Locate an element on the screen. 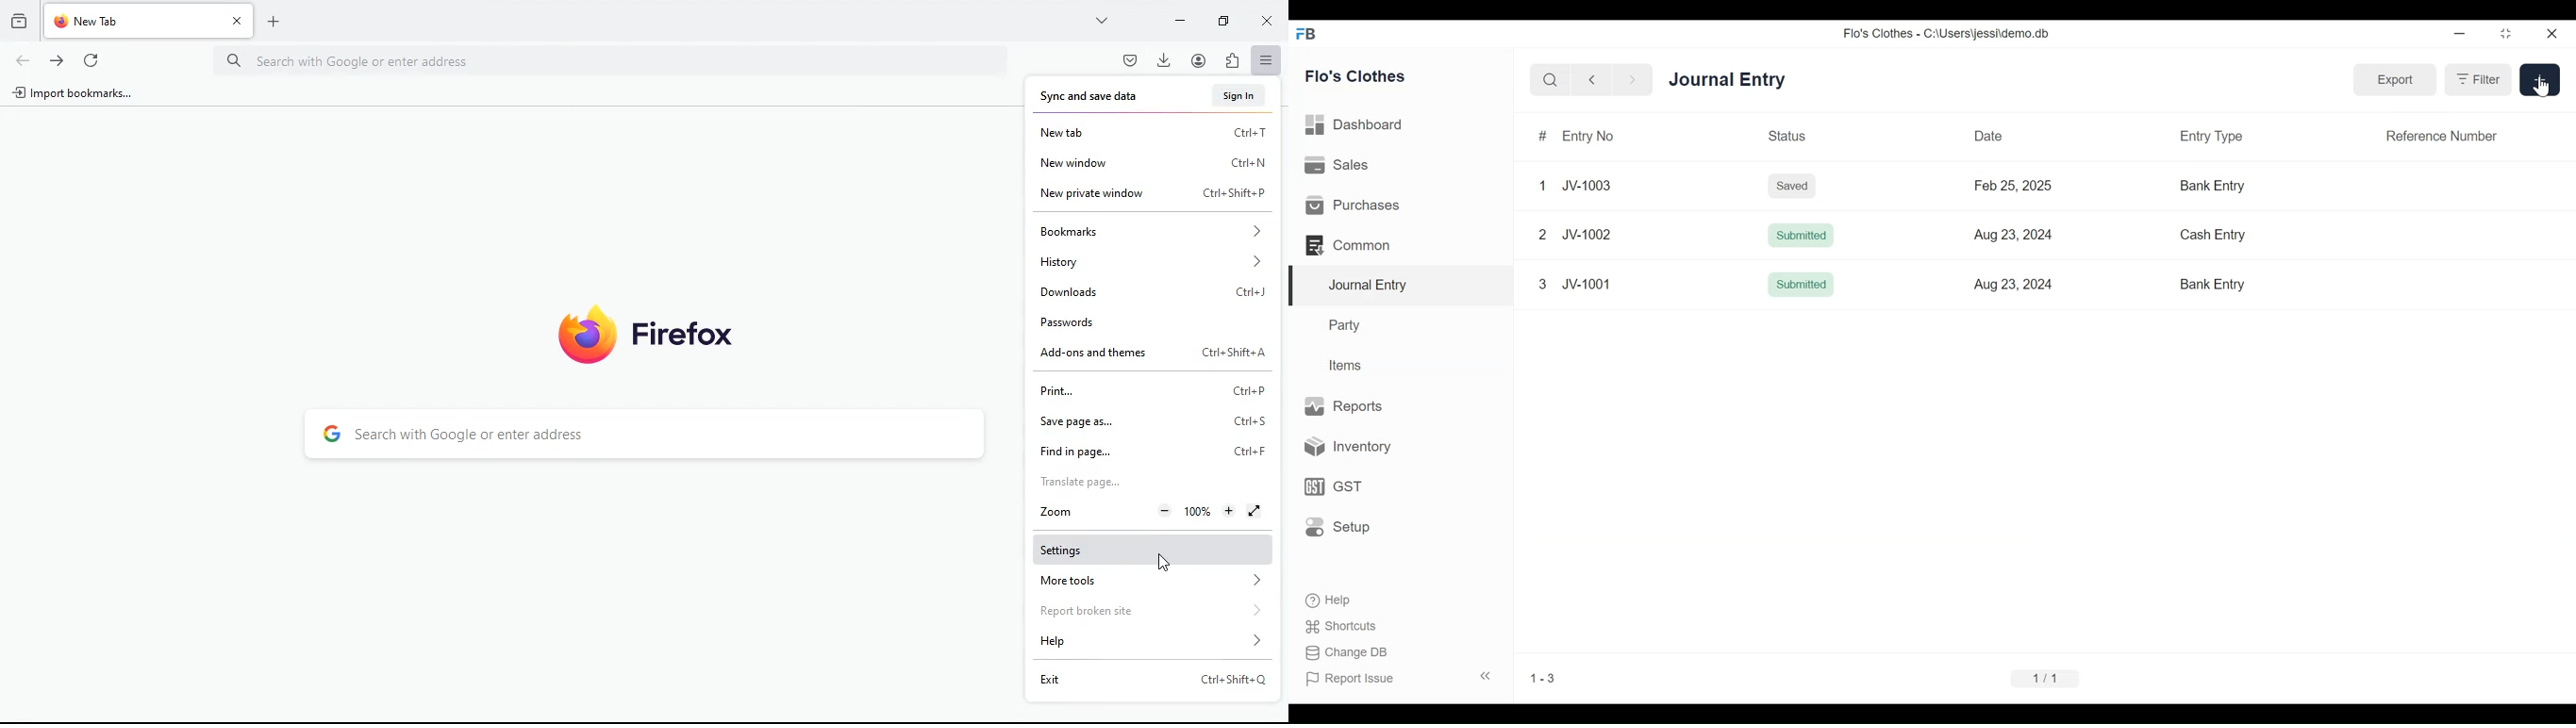  # is located at coordinates (1542, 135).